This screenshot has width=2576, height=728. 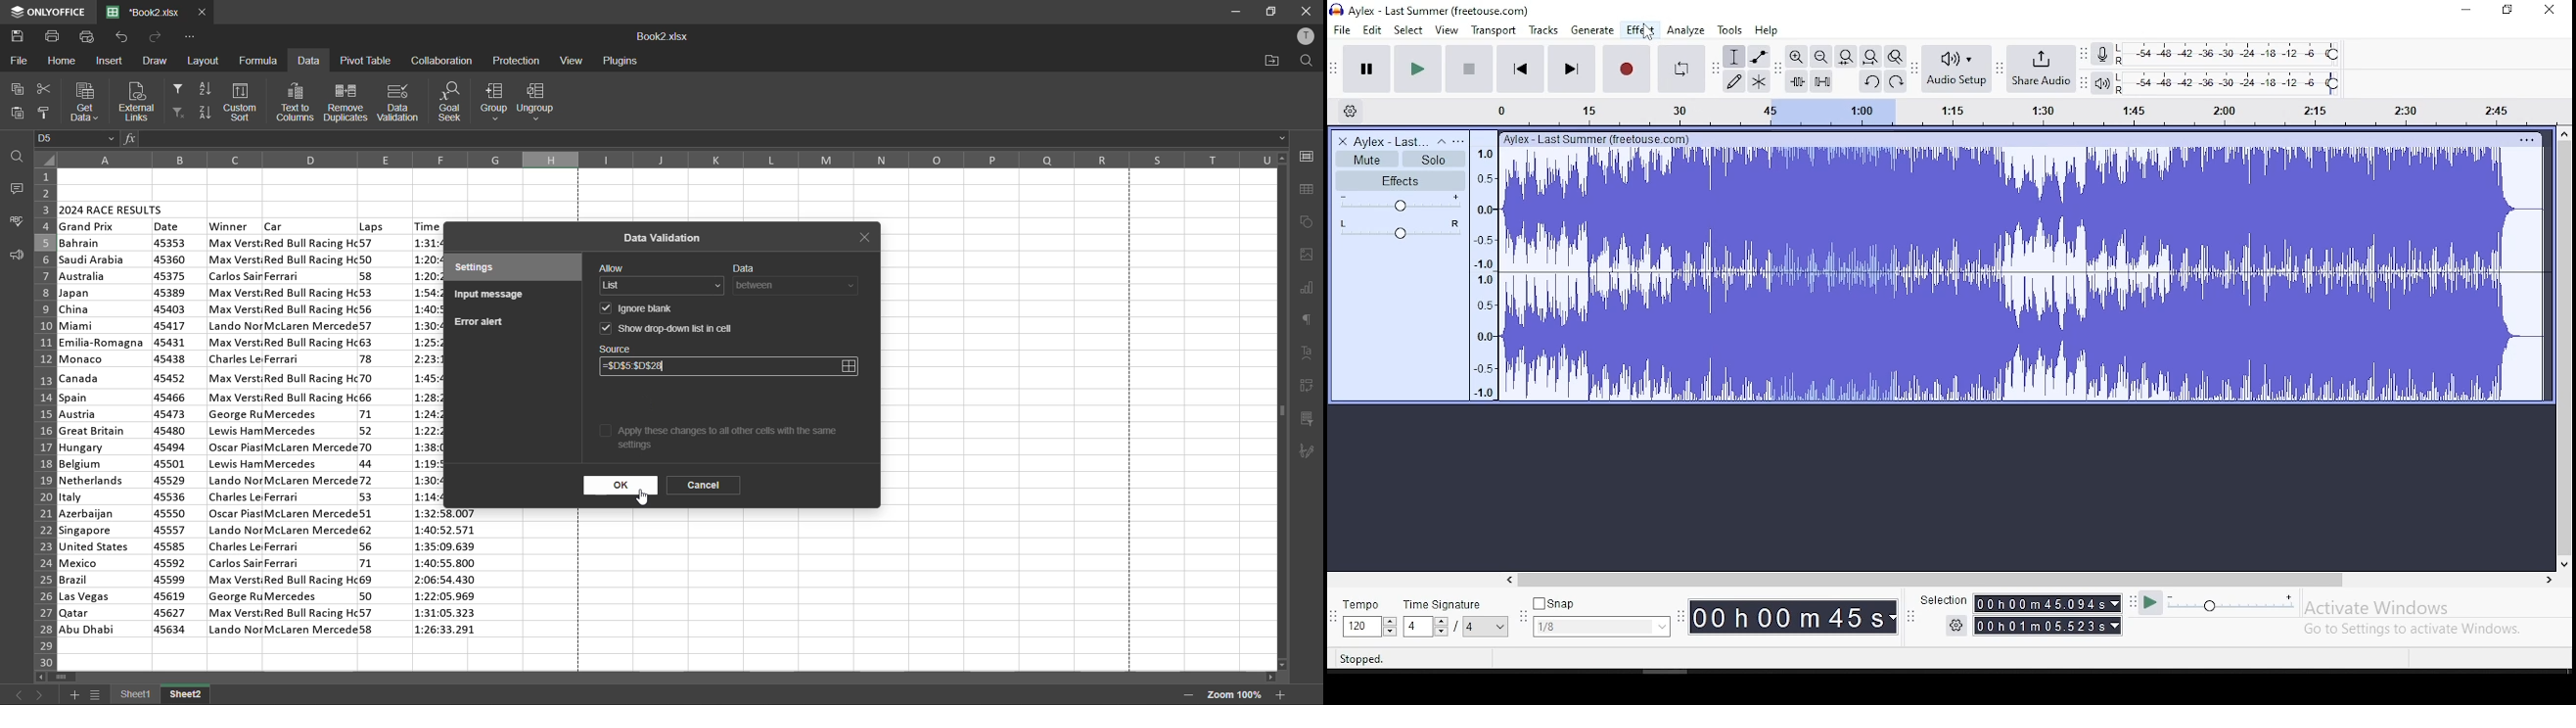 I want to click on playback level, so click(x=2239, y=83).